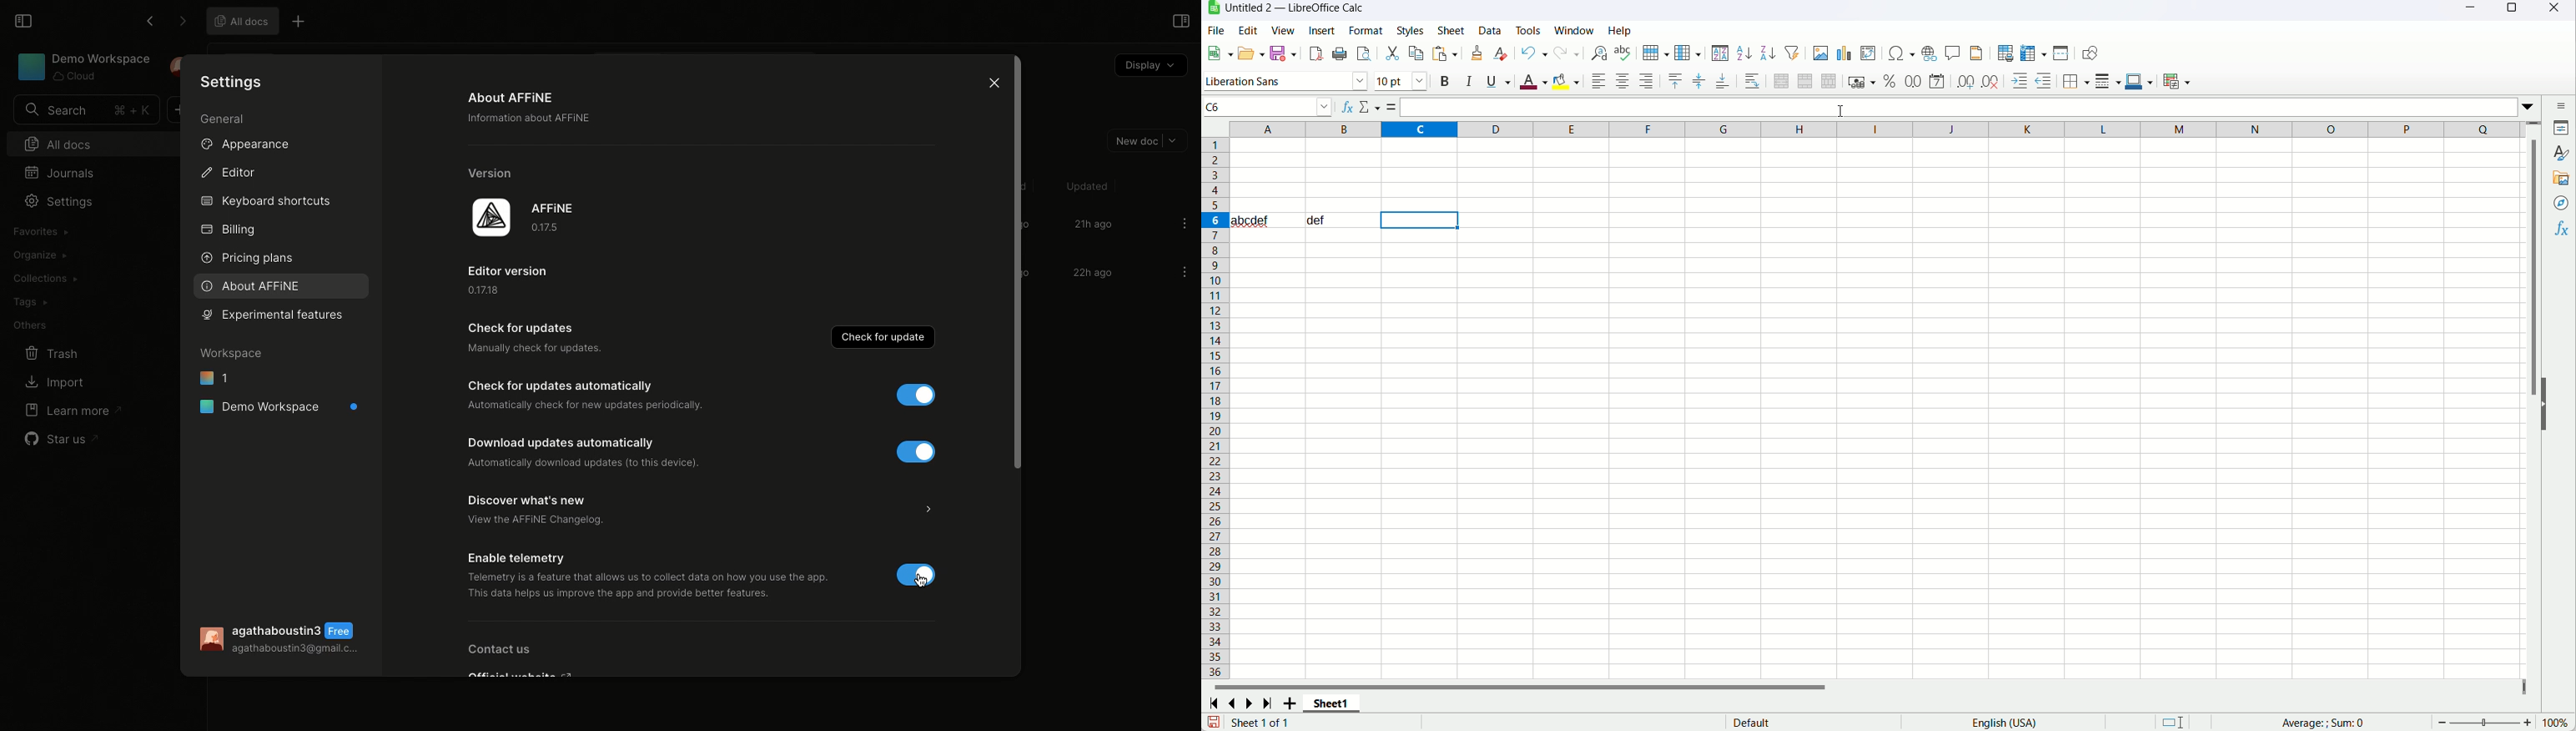 This screenshot has height=756, width=2576. Describe the element at coordinates (1184, 273) in the screenshot. I see `Options` at that location.